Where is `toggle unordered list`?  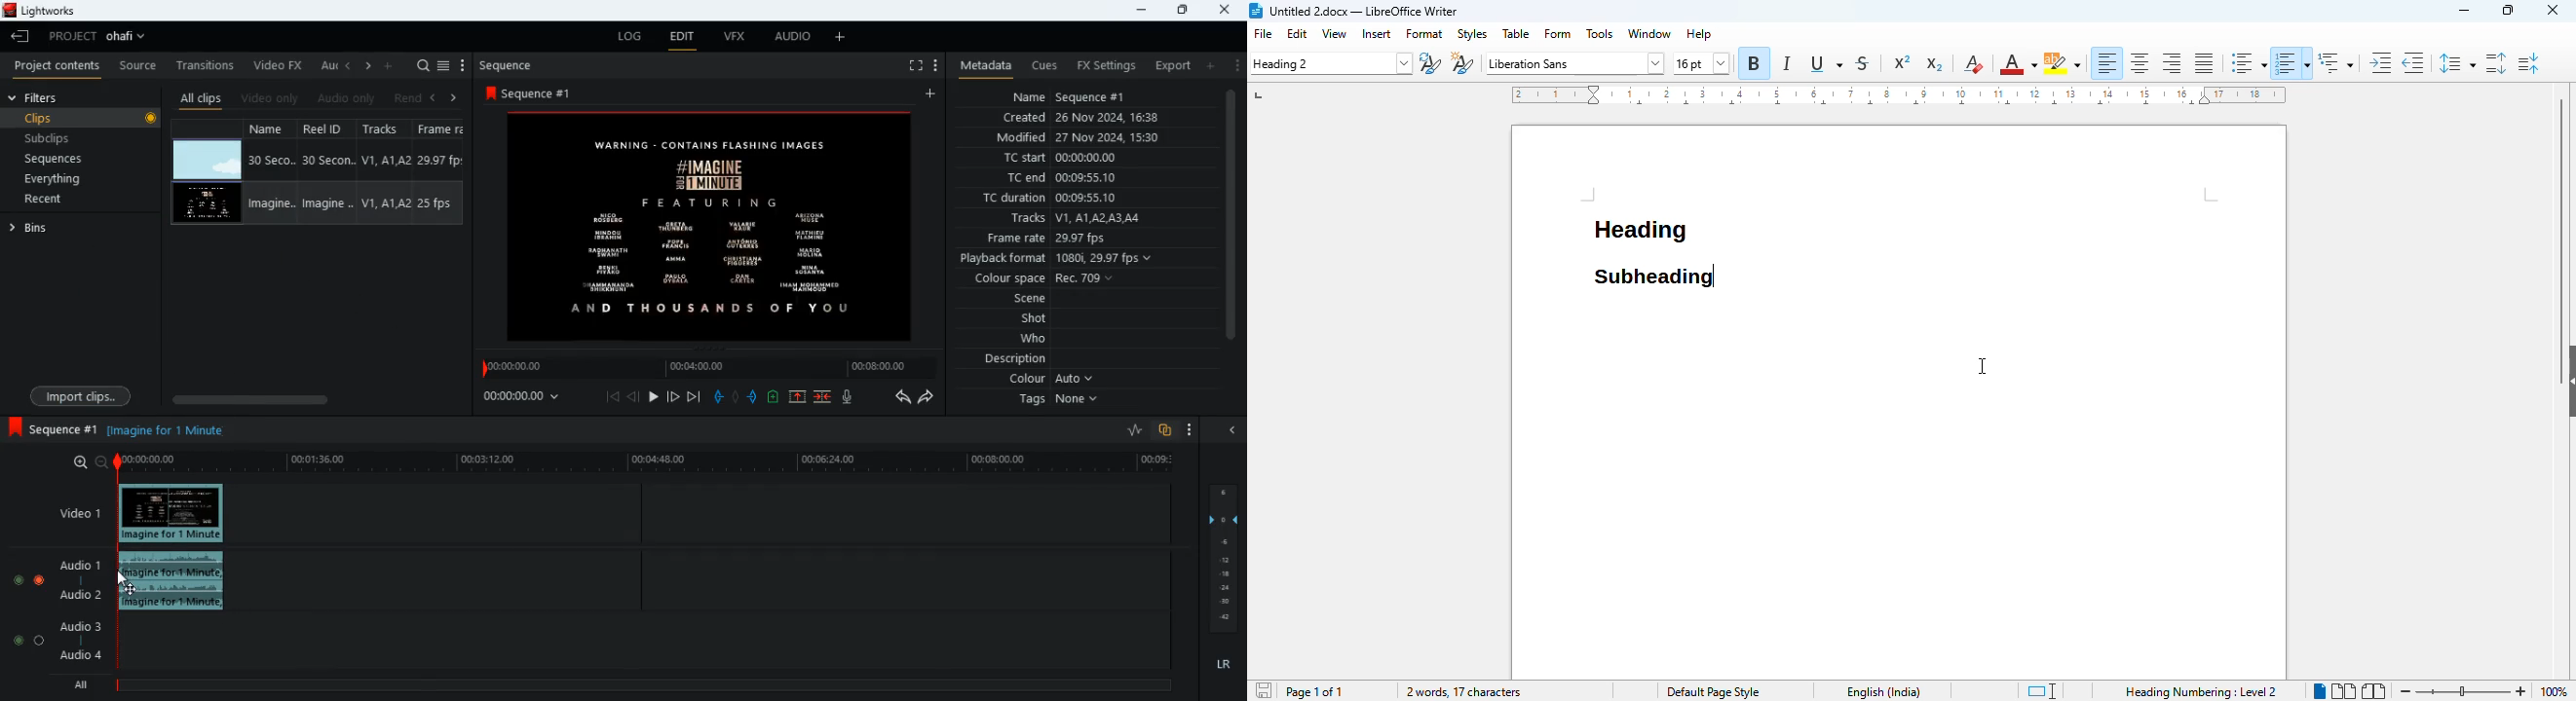
toggle unordered list is located at coordinates (2247, 63).